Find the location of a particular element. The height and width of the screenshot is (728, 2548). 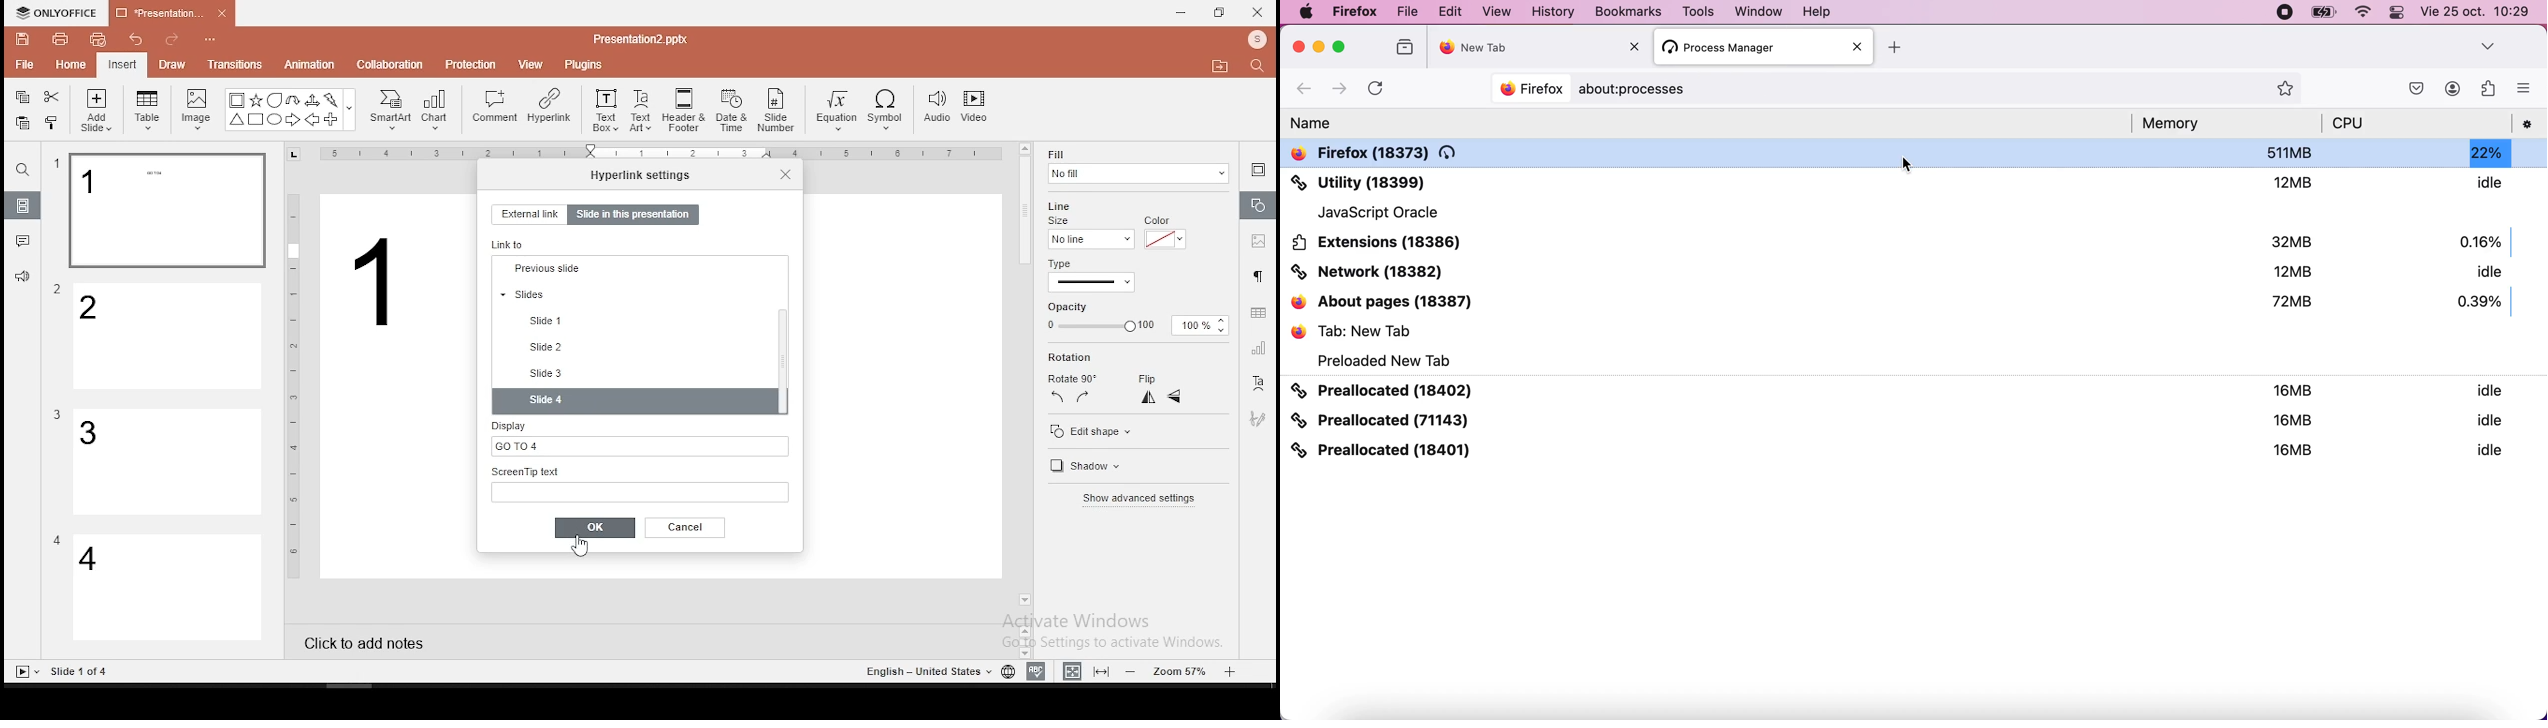

spell check is located at coordinates (1036, 671).